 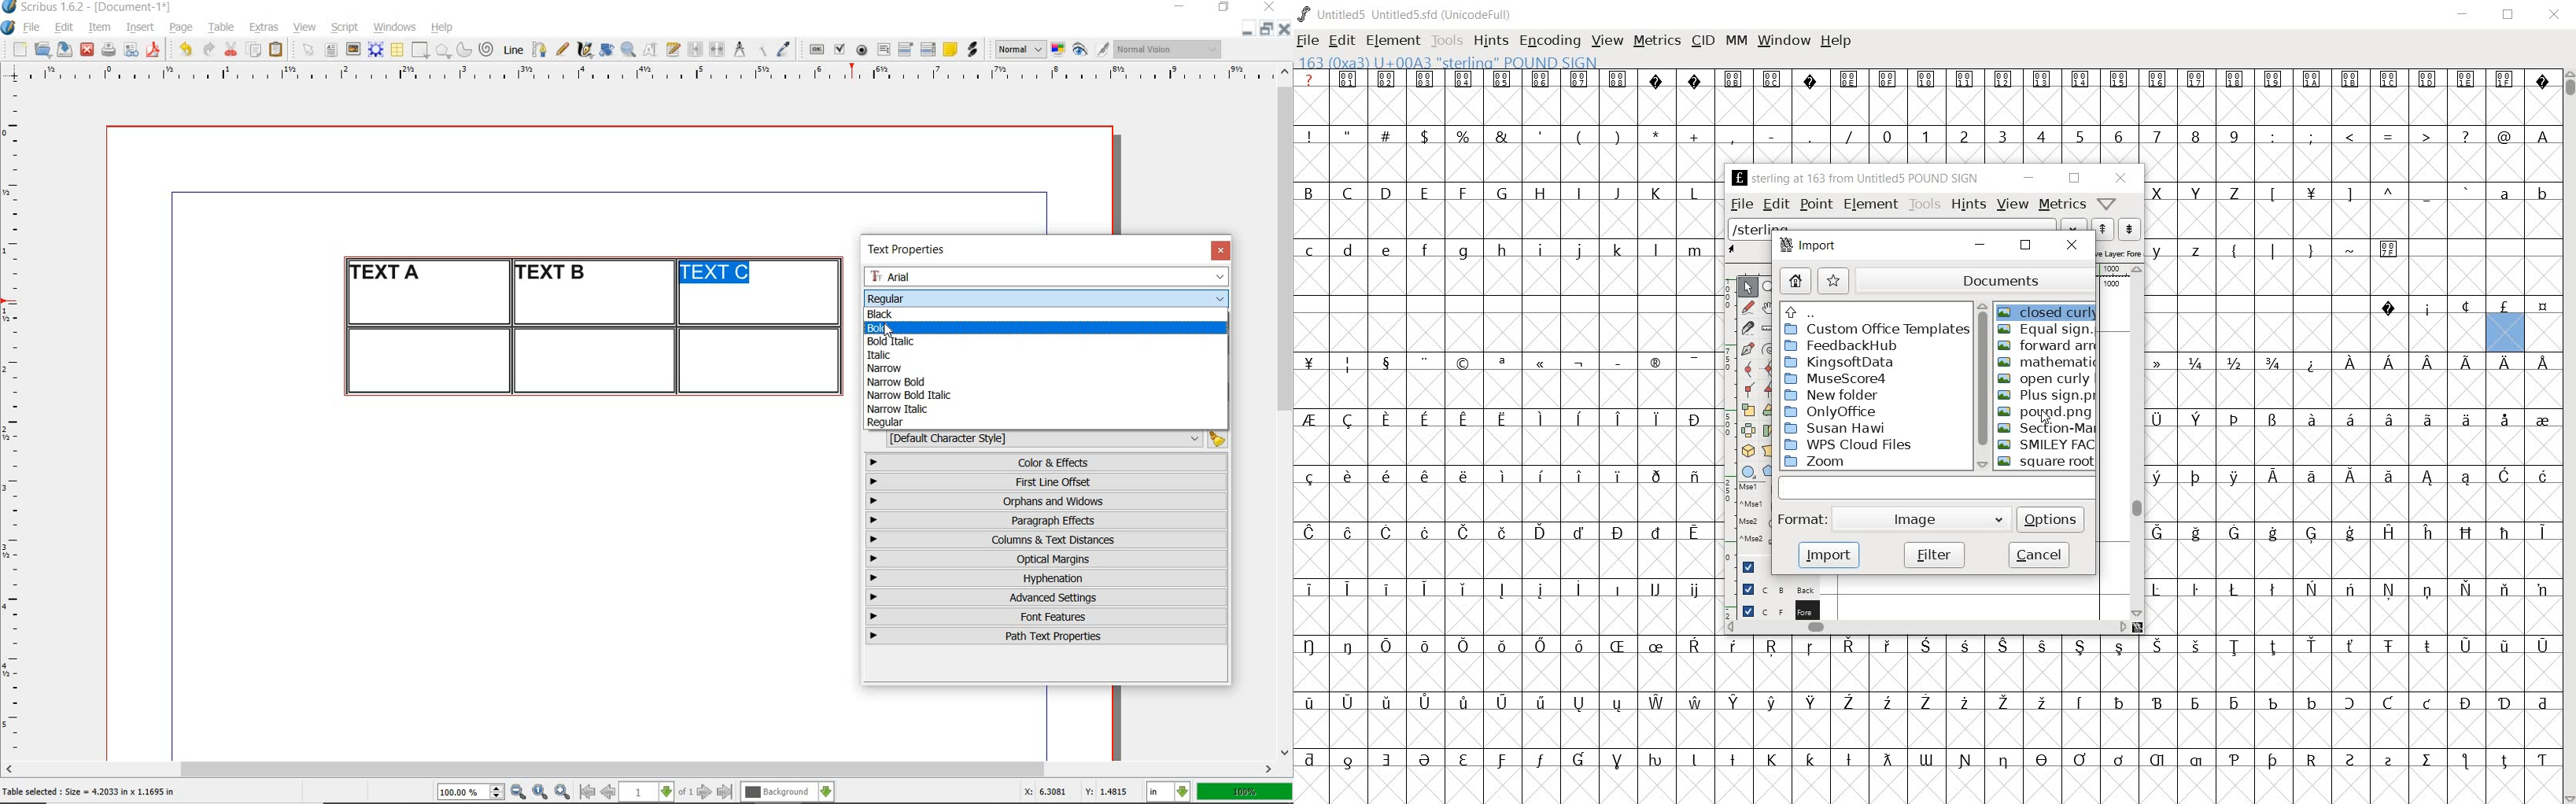 What do you see at coordinates (1966, 79) in the screenshot?
I see `Symbol` at bounding box center [1966, 79].